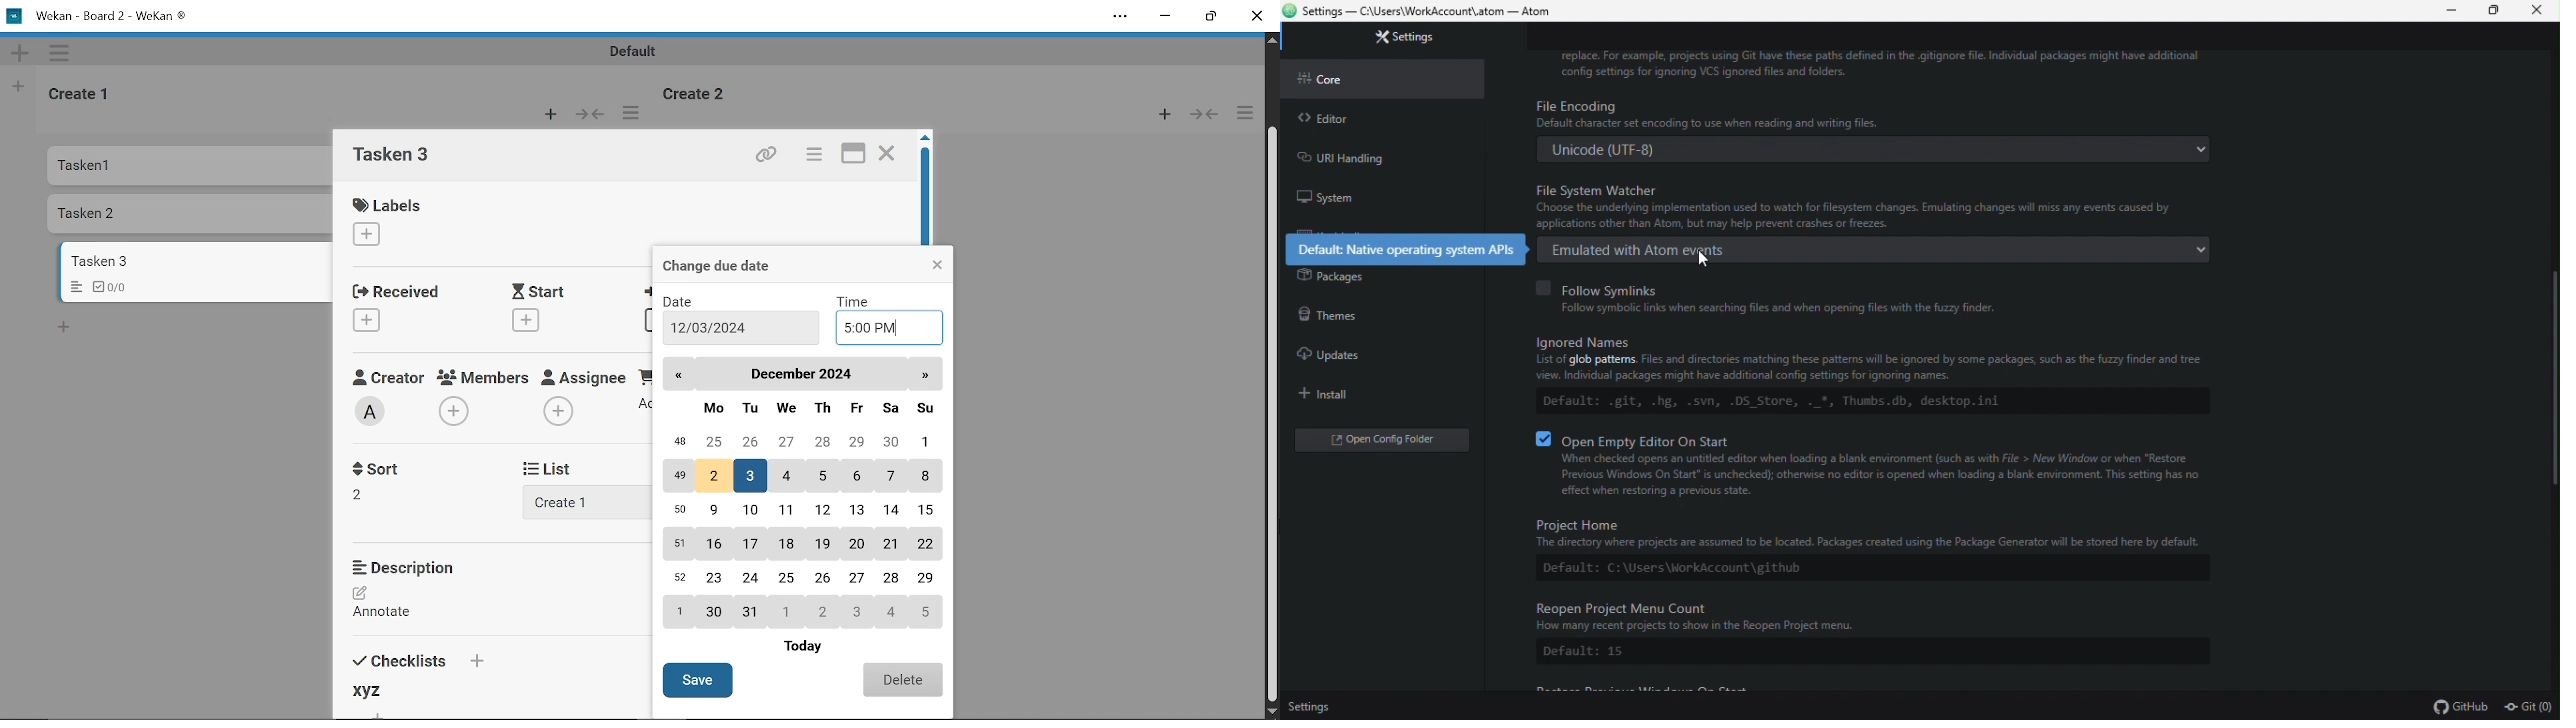 The image size is (2576, 728). Describe the element at coordinates (550, 115) in the screenshot. I see `New` at that location.